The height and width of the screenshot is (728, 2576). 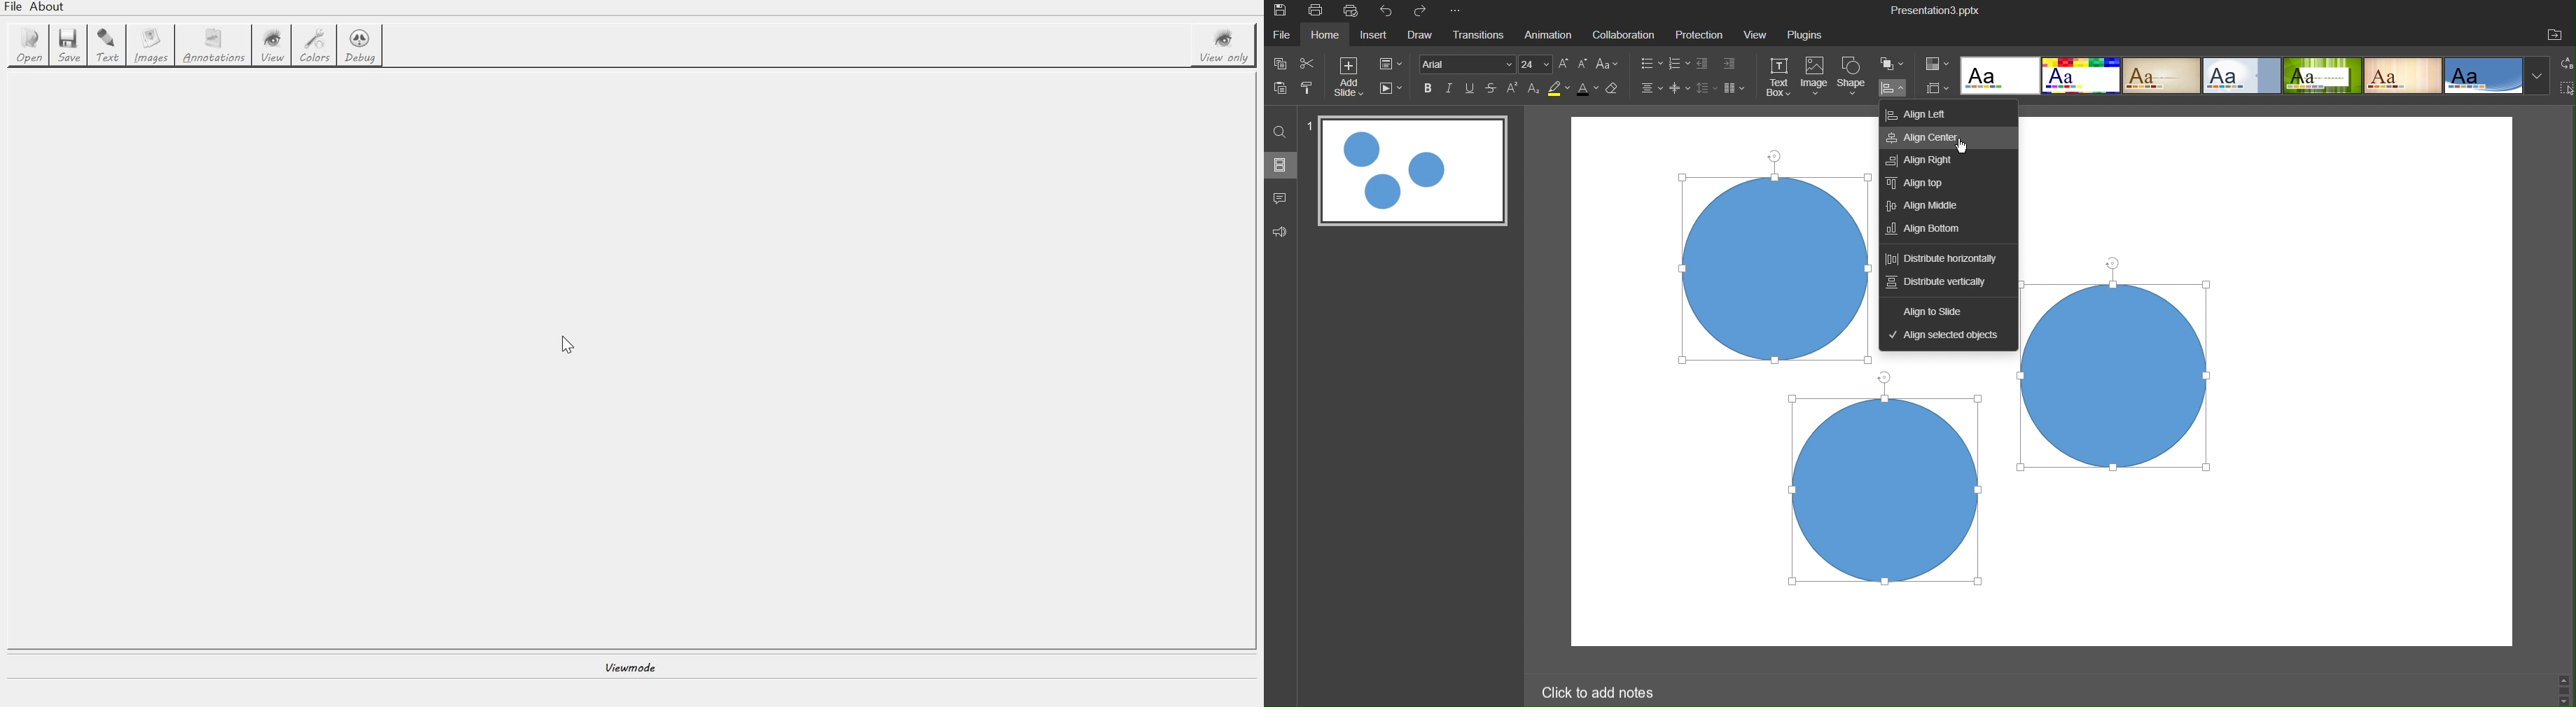 I want to click on Align Right, so click(x=1924, y=161).